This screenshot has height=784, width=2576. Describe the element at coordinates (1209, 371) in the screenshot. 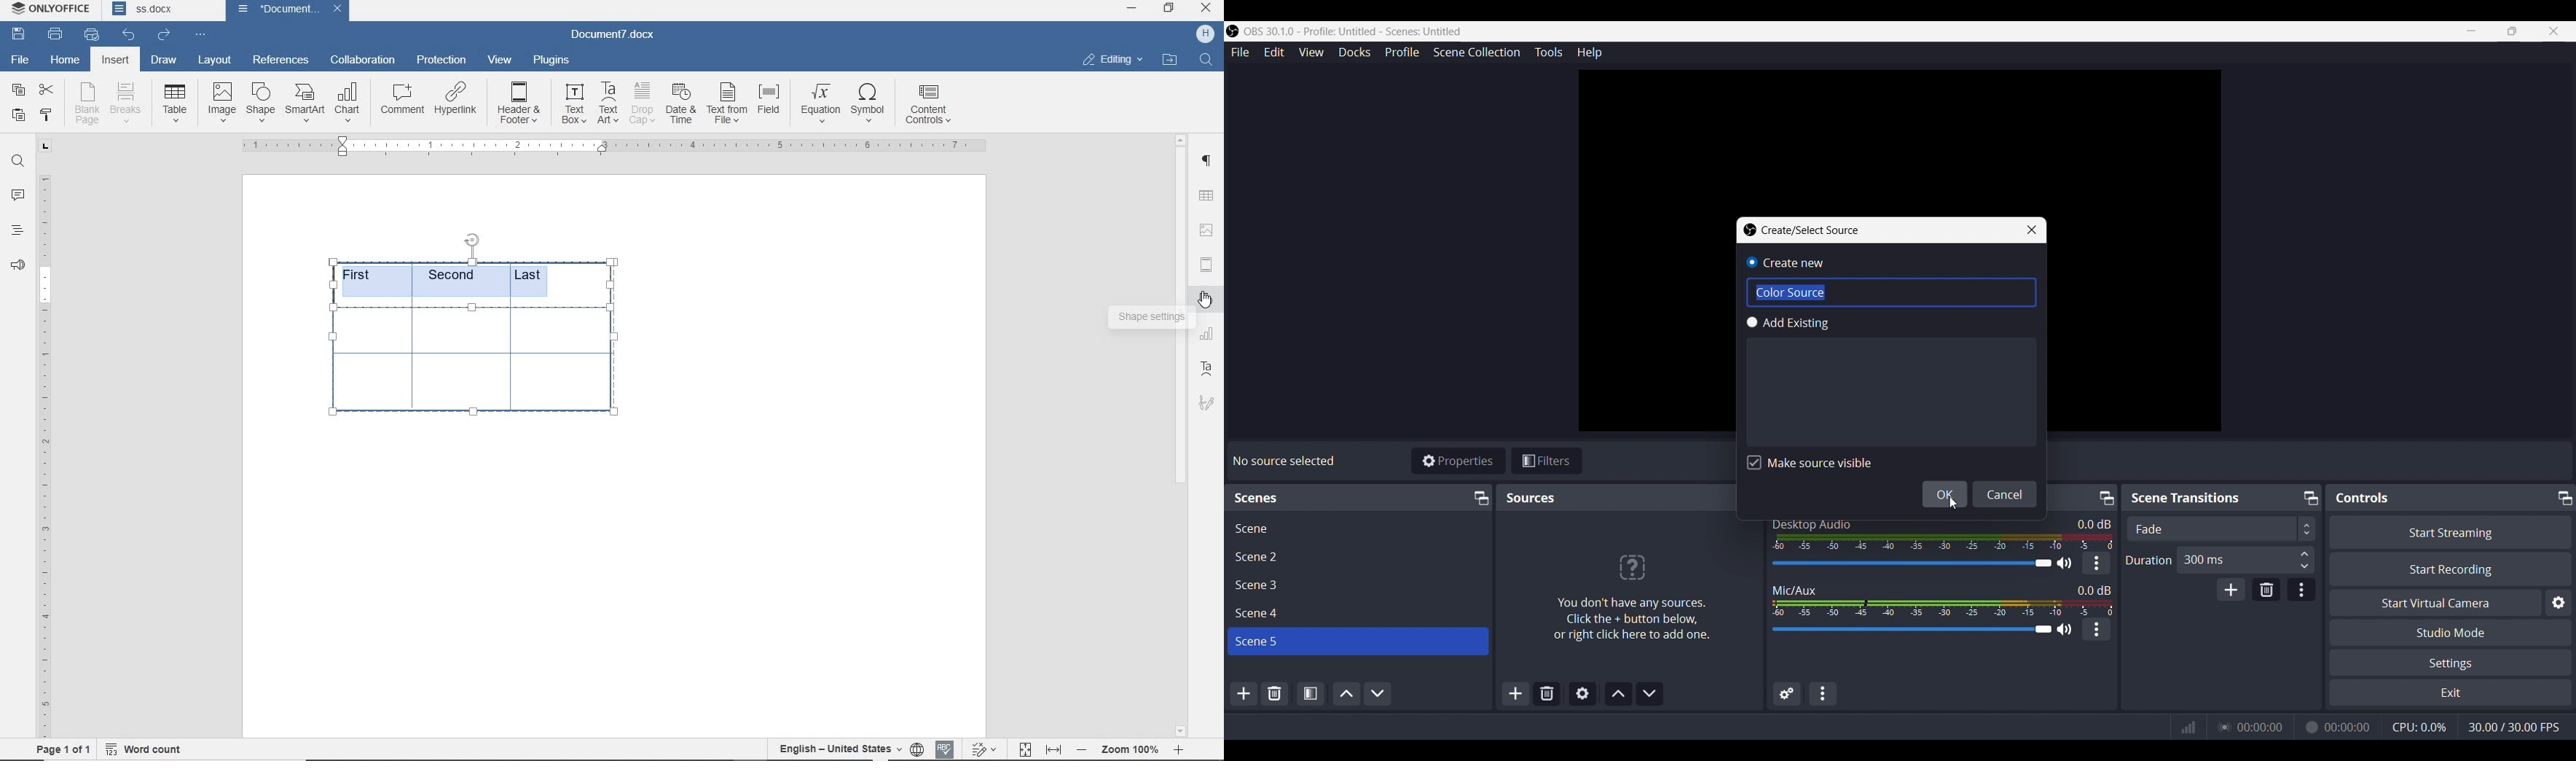

I see `text art` at that location.